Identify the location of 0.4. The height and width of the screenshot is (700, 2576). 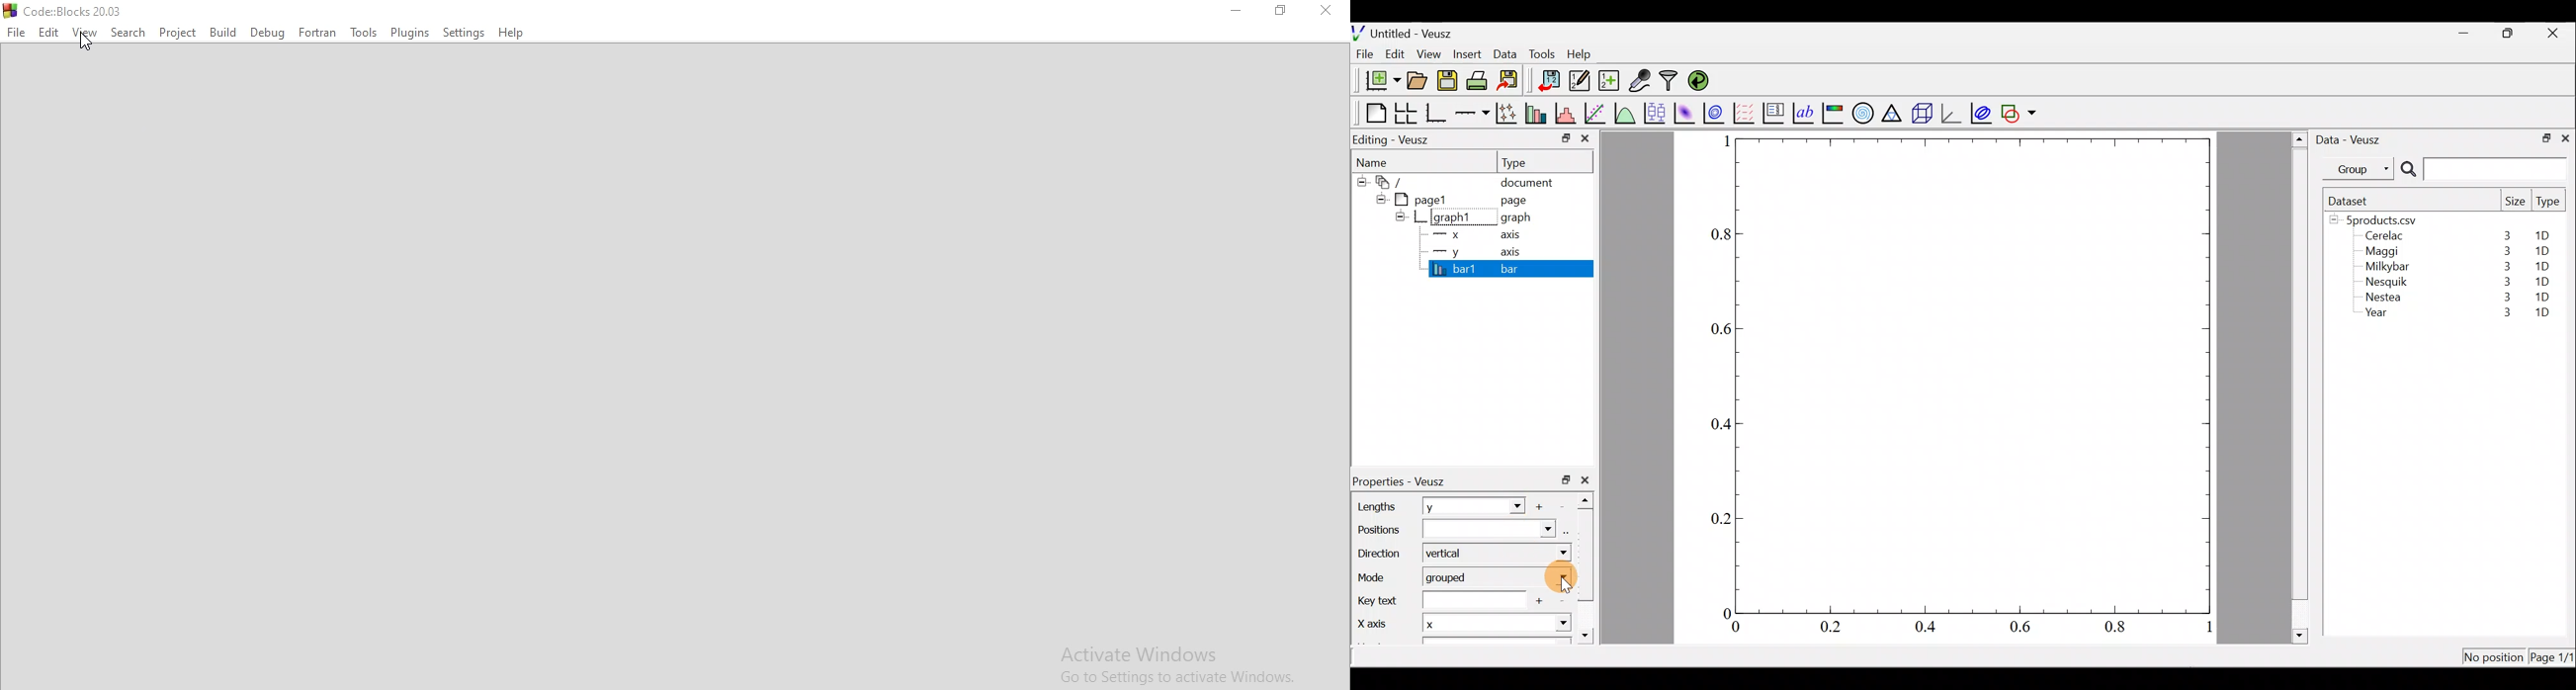
(1930, 627).